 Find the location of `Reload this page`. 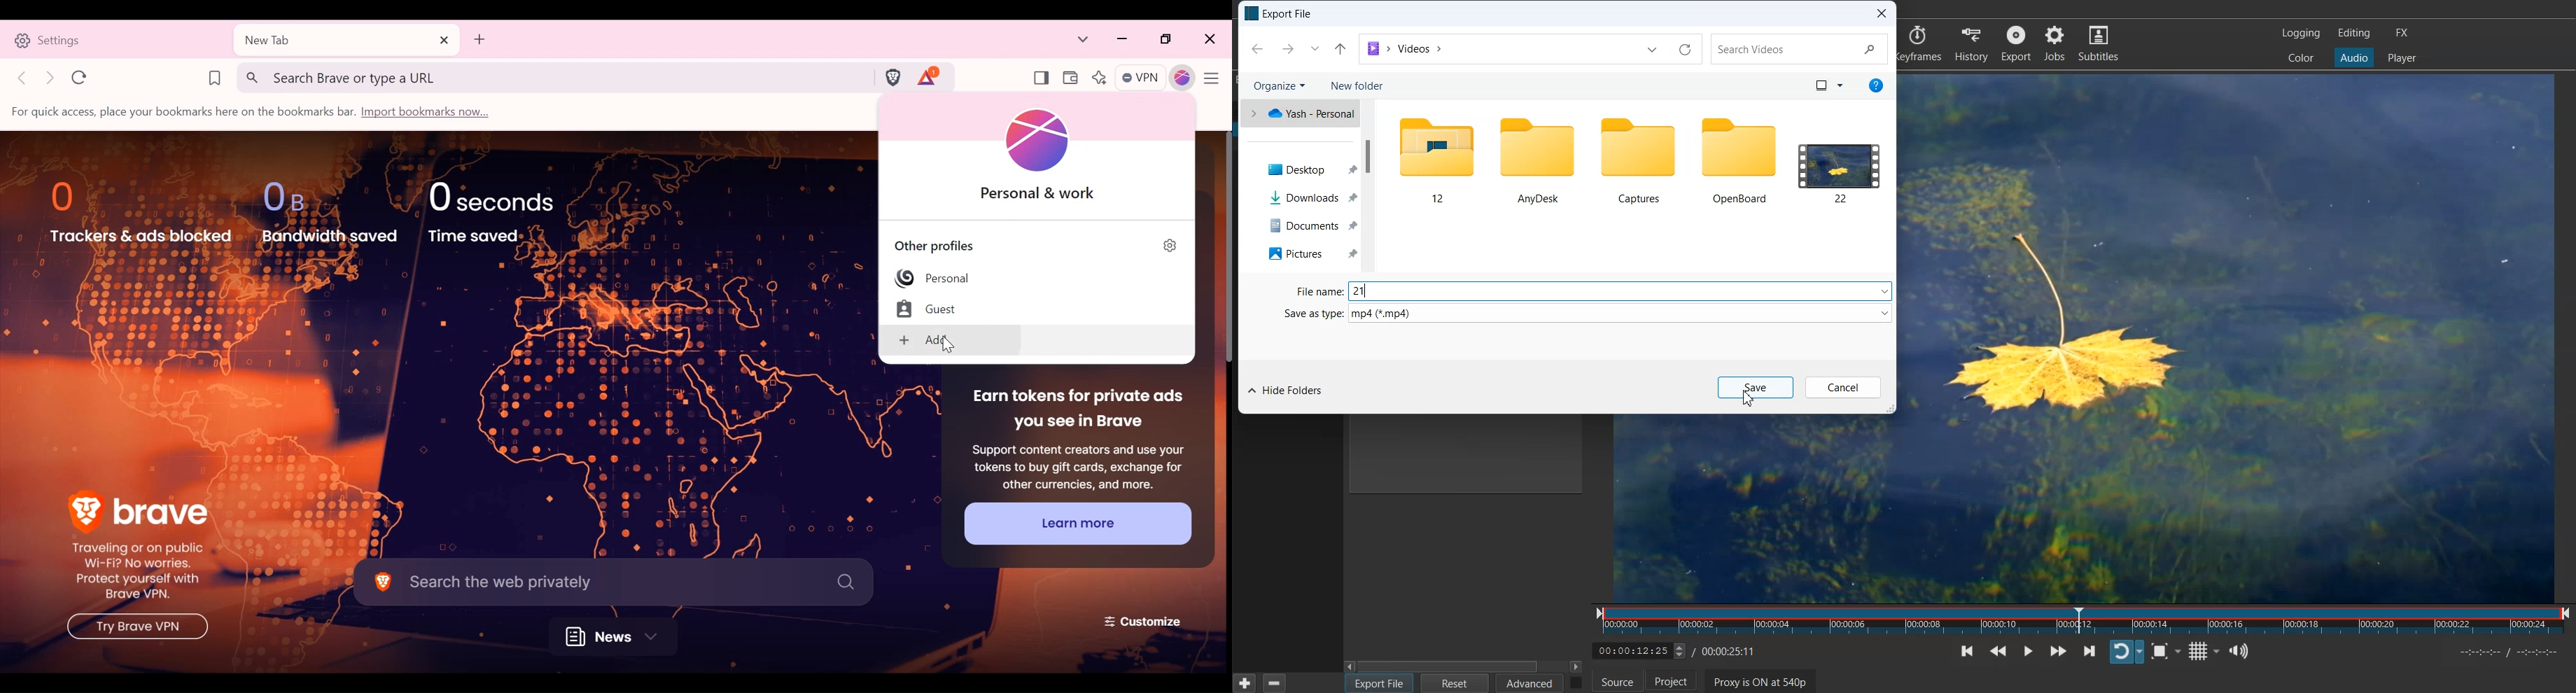

Reload this page is located at coordinates (80, 77).